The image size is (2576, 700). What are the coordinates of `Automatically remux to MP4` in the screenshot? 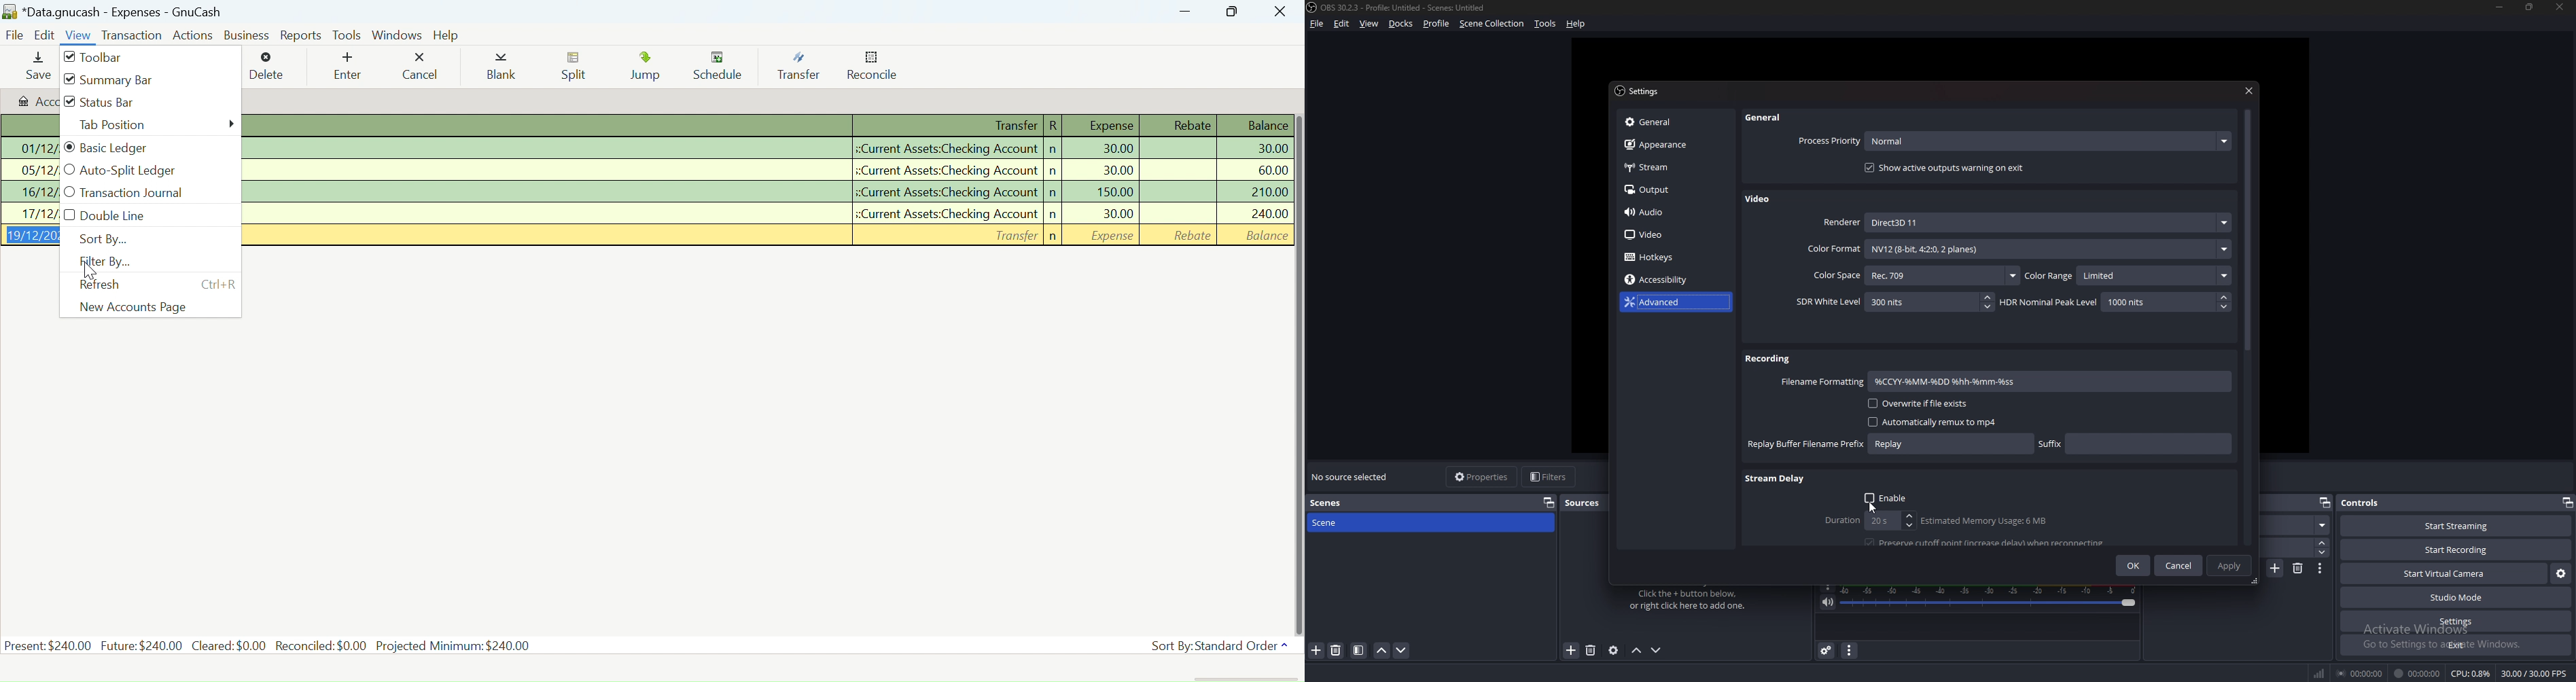 It's located at (1926, 422).